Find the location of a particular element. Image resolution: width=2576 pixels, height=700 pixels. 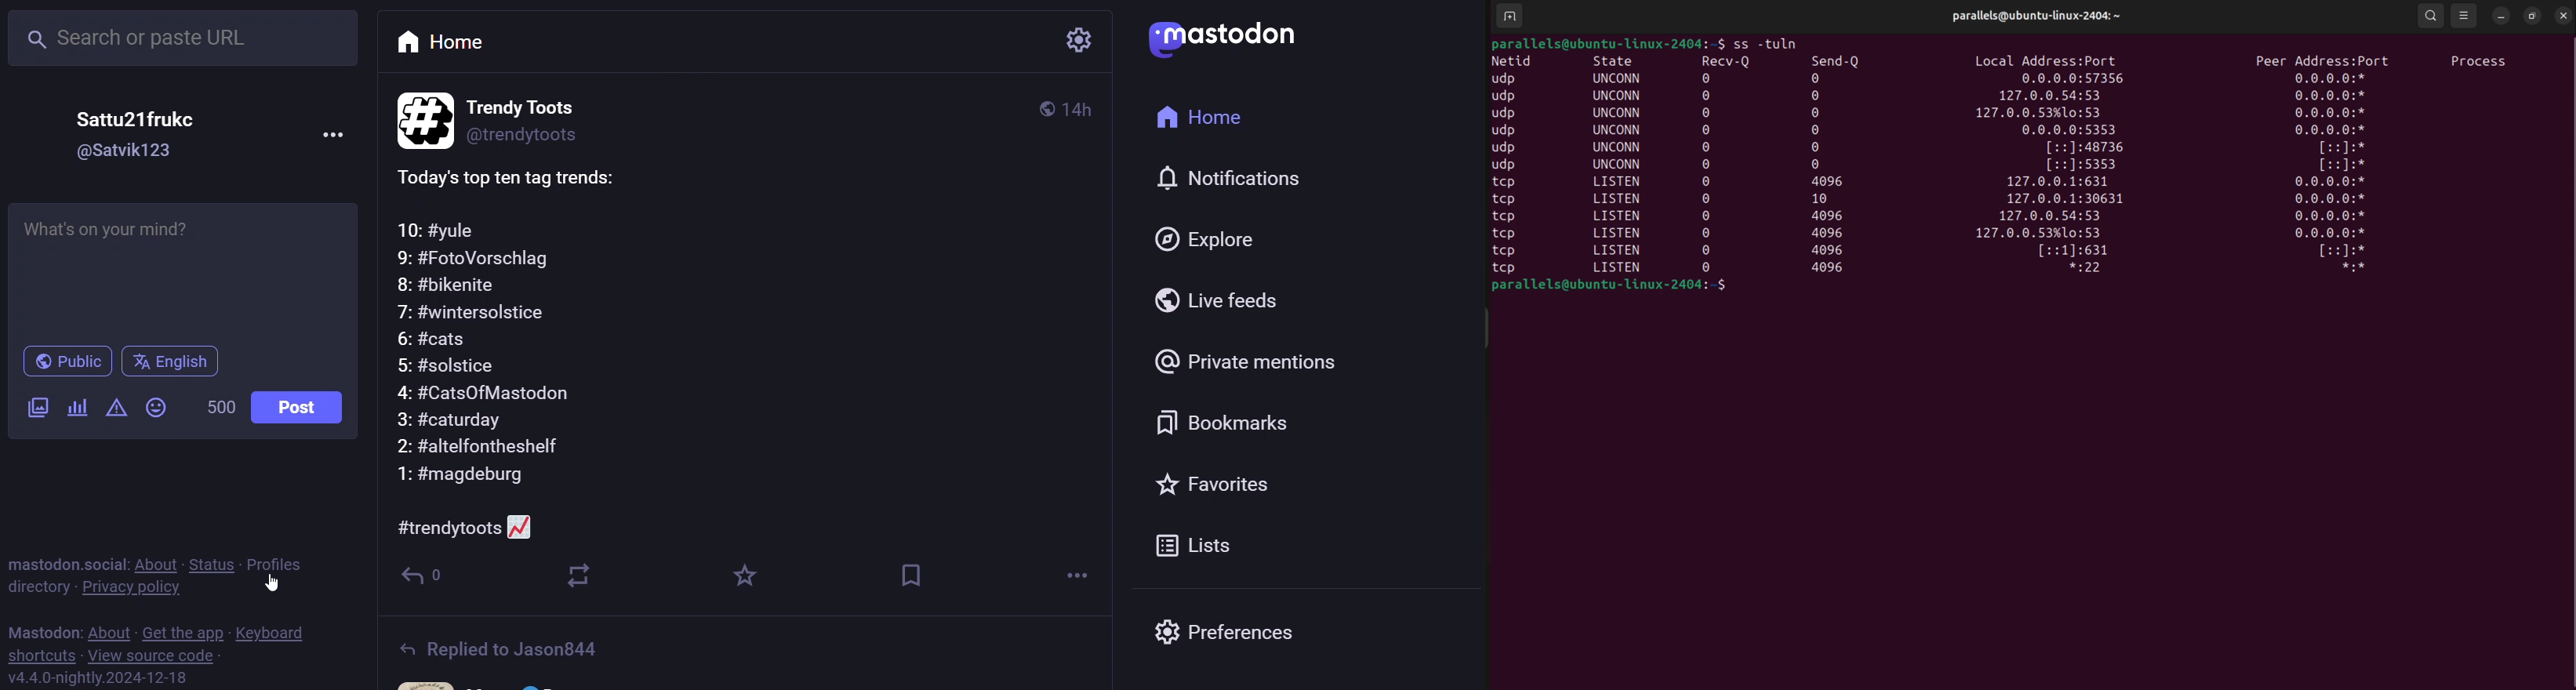

listen is located at coordinates (1618, 232).